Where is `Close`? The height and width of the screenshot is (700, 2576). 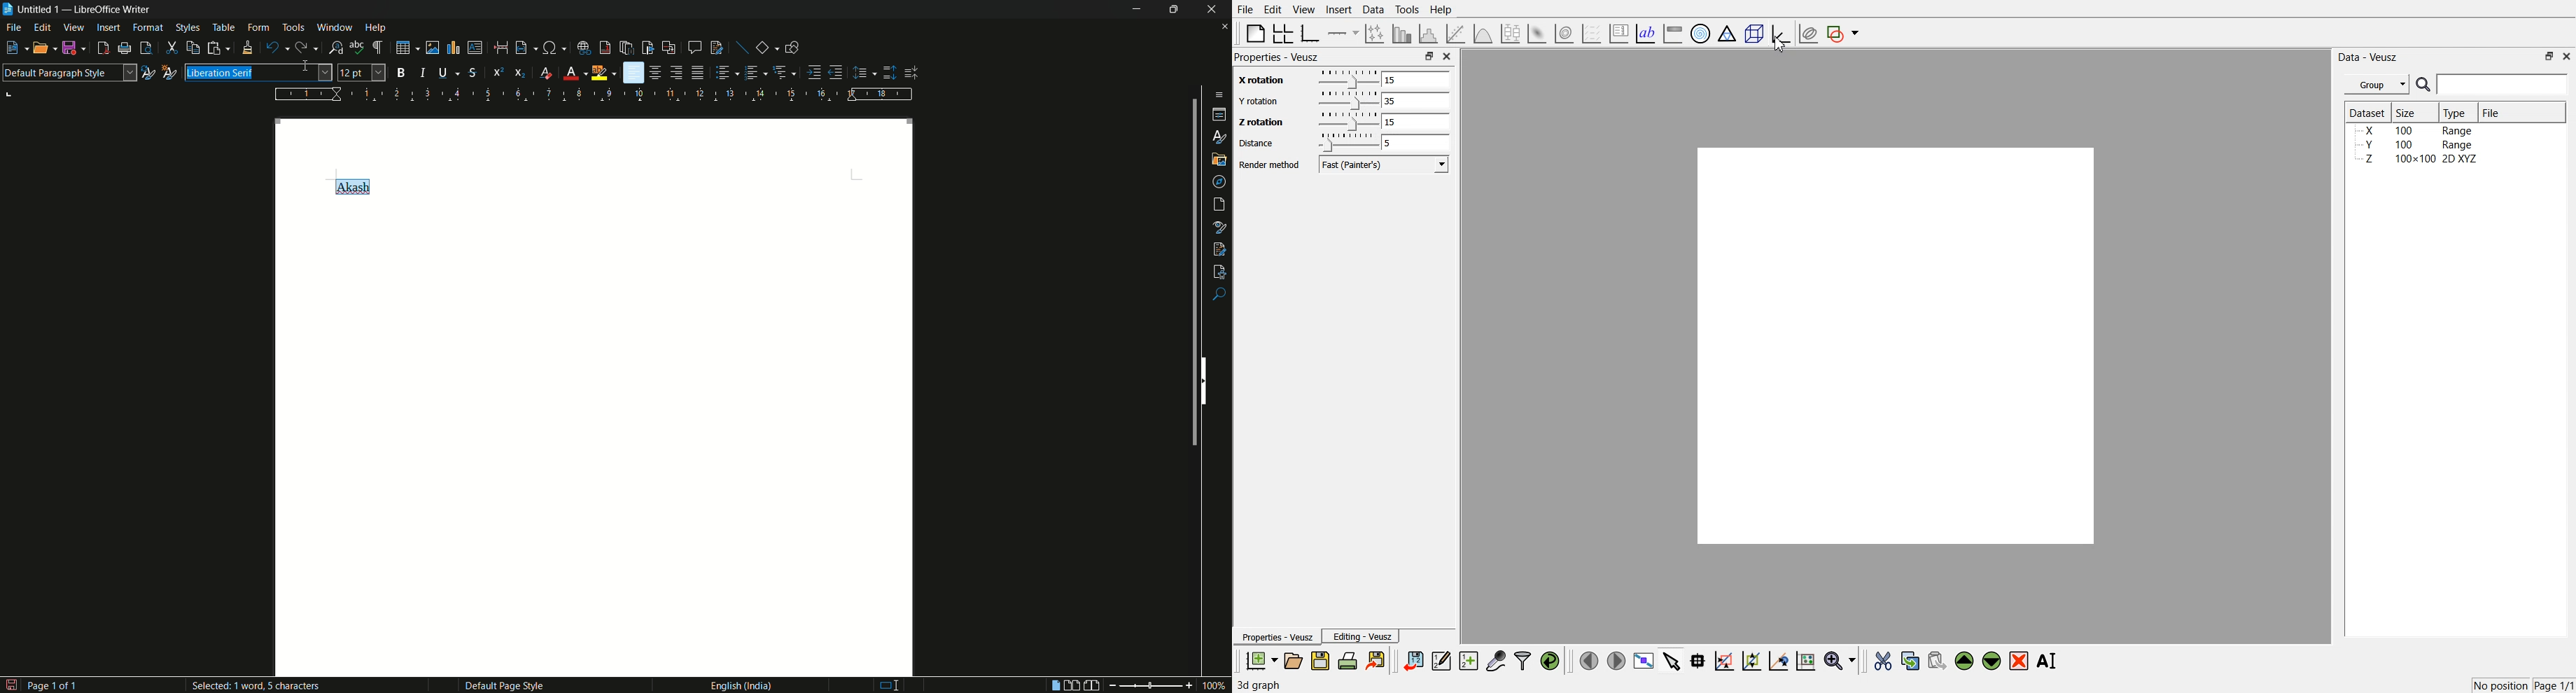 Close is located at coordinates (1448, 56).